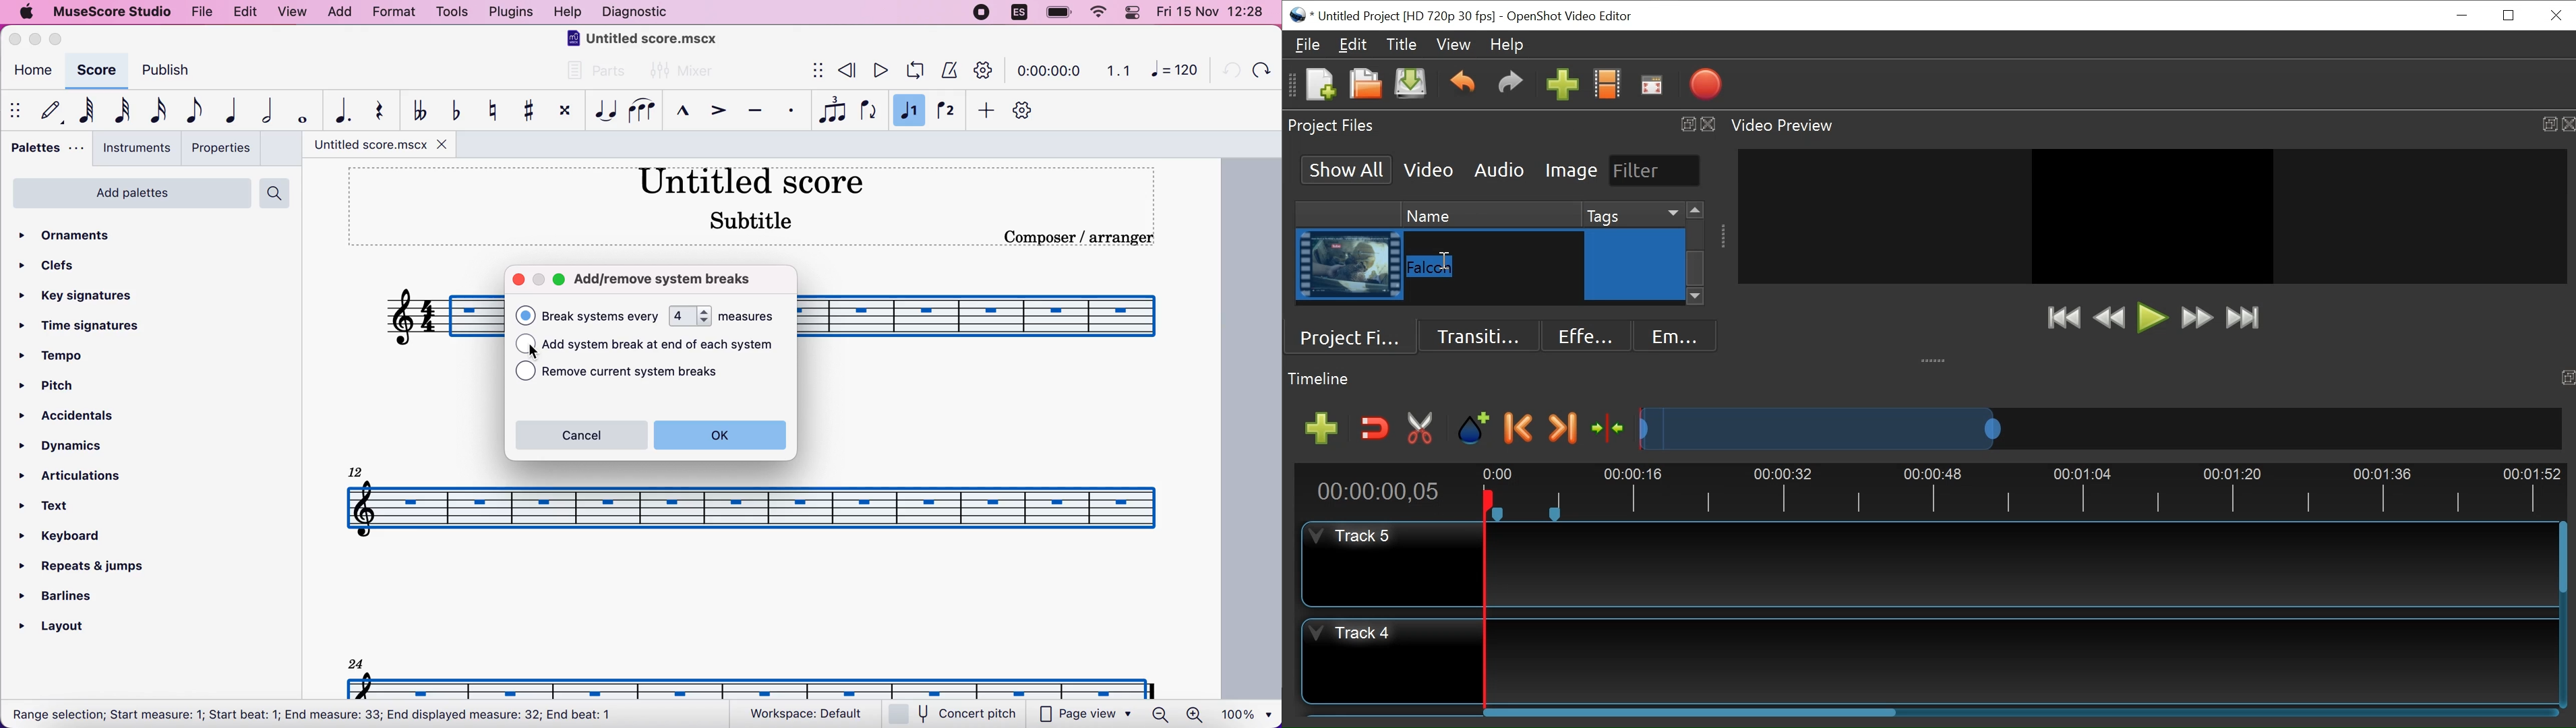 The image size is (2576, 728). What do you see at coordinates (419, 109) in the screenshot?
I see `toggle double flat` at bounding box center [419, 109].